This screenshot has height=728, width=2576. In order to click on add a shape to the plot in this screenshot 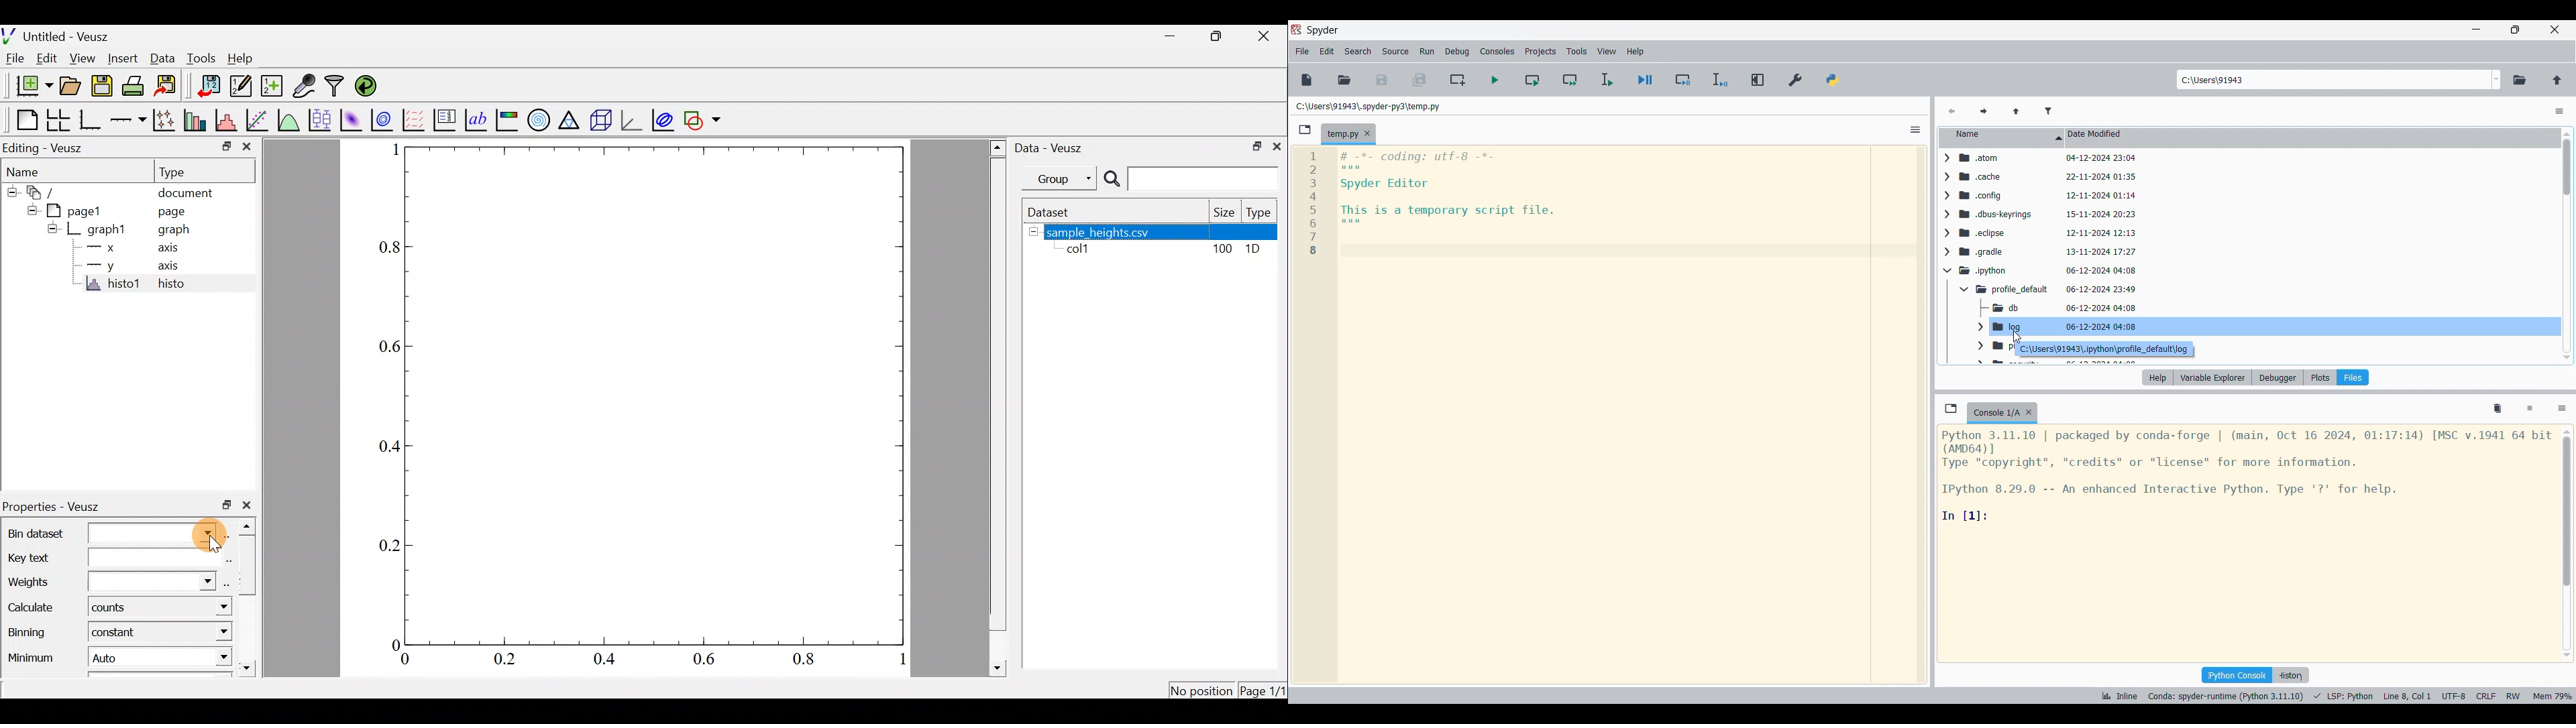, I will do `click(703, 119)`.